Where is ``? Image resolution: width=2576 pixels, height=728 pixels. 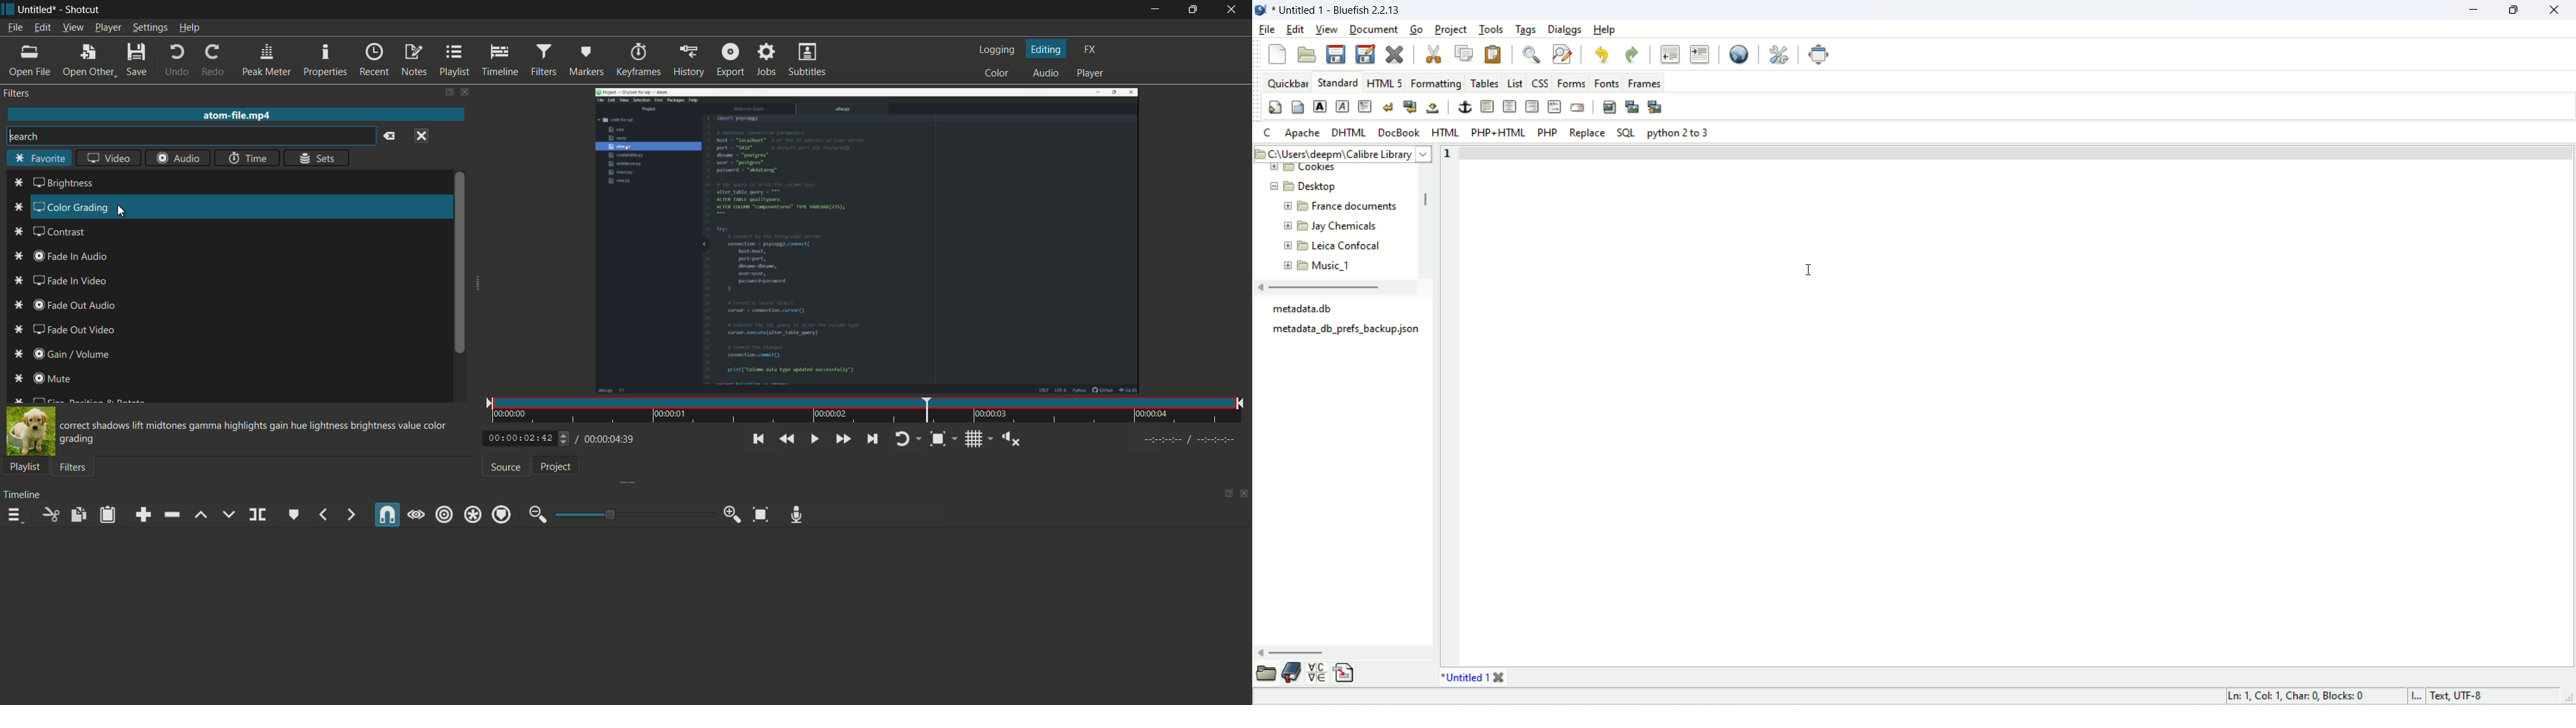
 is located at coordinates (1516, 83).